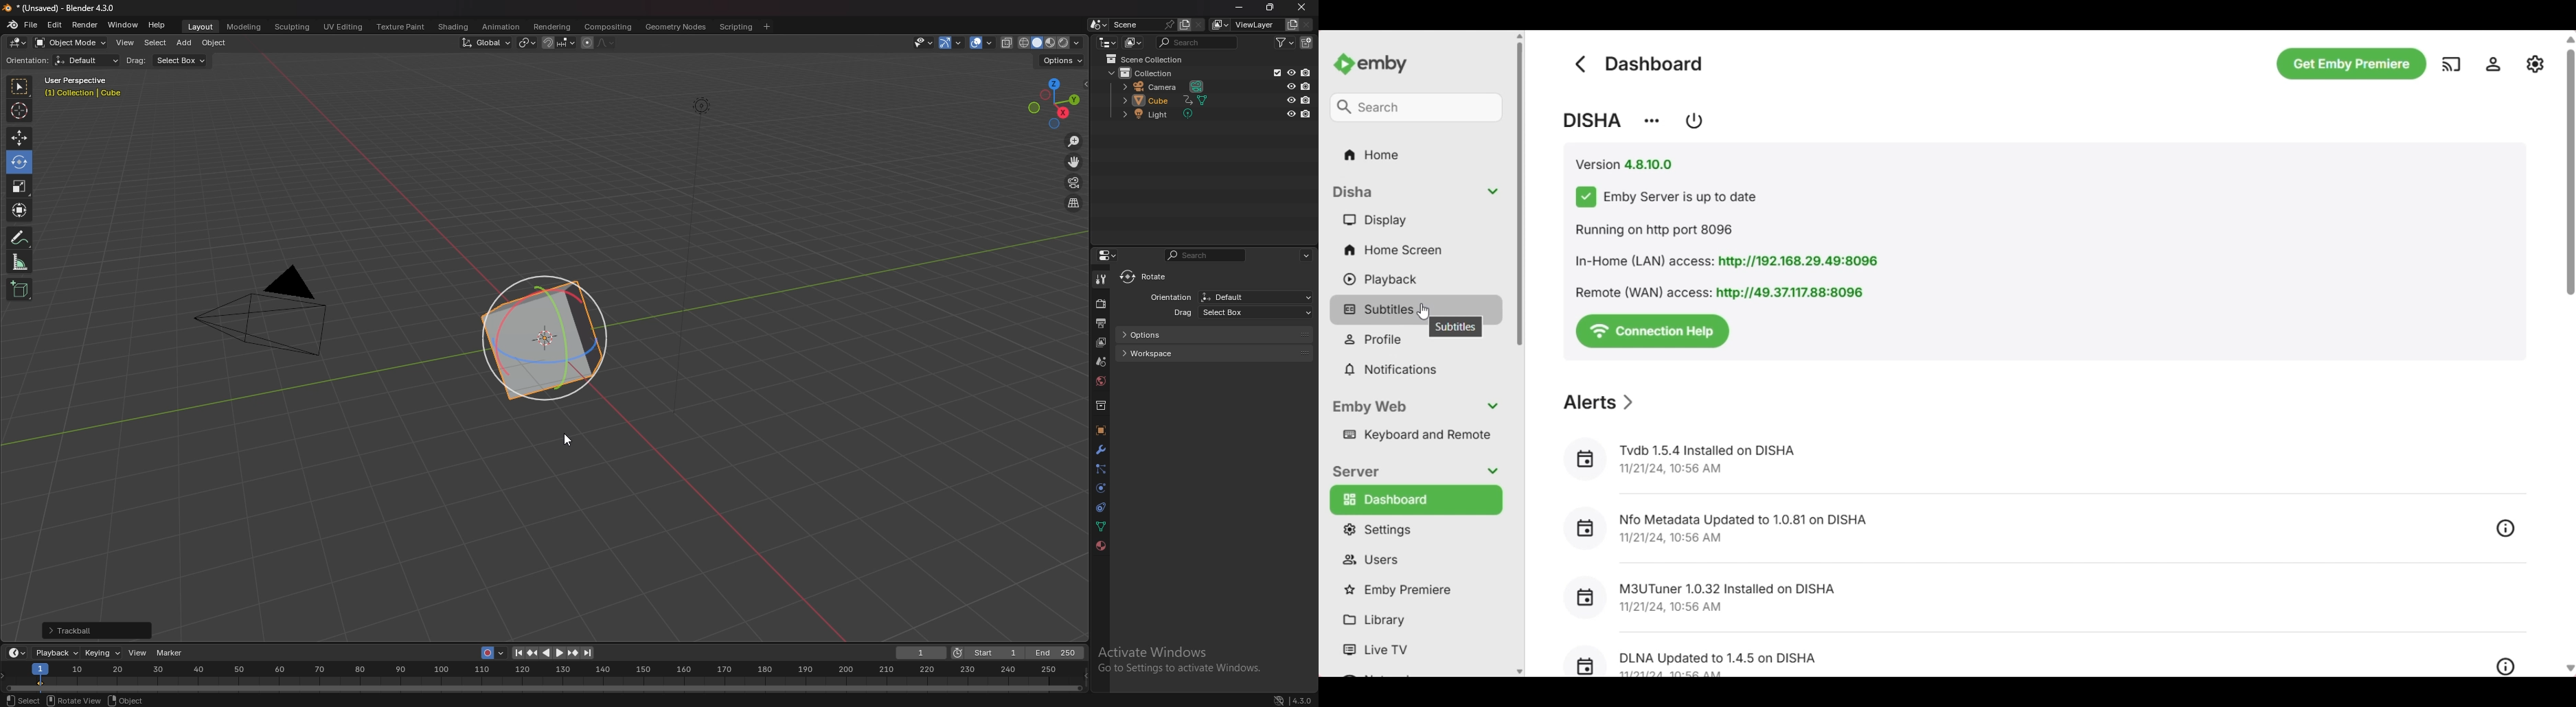 Image resolution: width=2576 pixels, height=728 pixels. Describe the element at coordinates (1419, 435) in the screenshot. I see `Keyboard and Remote` at that location.